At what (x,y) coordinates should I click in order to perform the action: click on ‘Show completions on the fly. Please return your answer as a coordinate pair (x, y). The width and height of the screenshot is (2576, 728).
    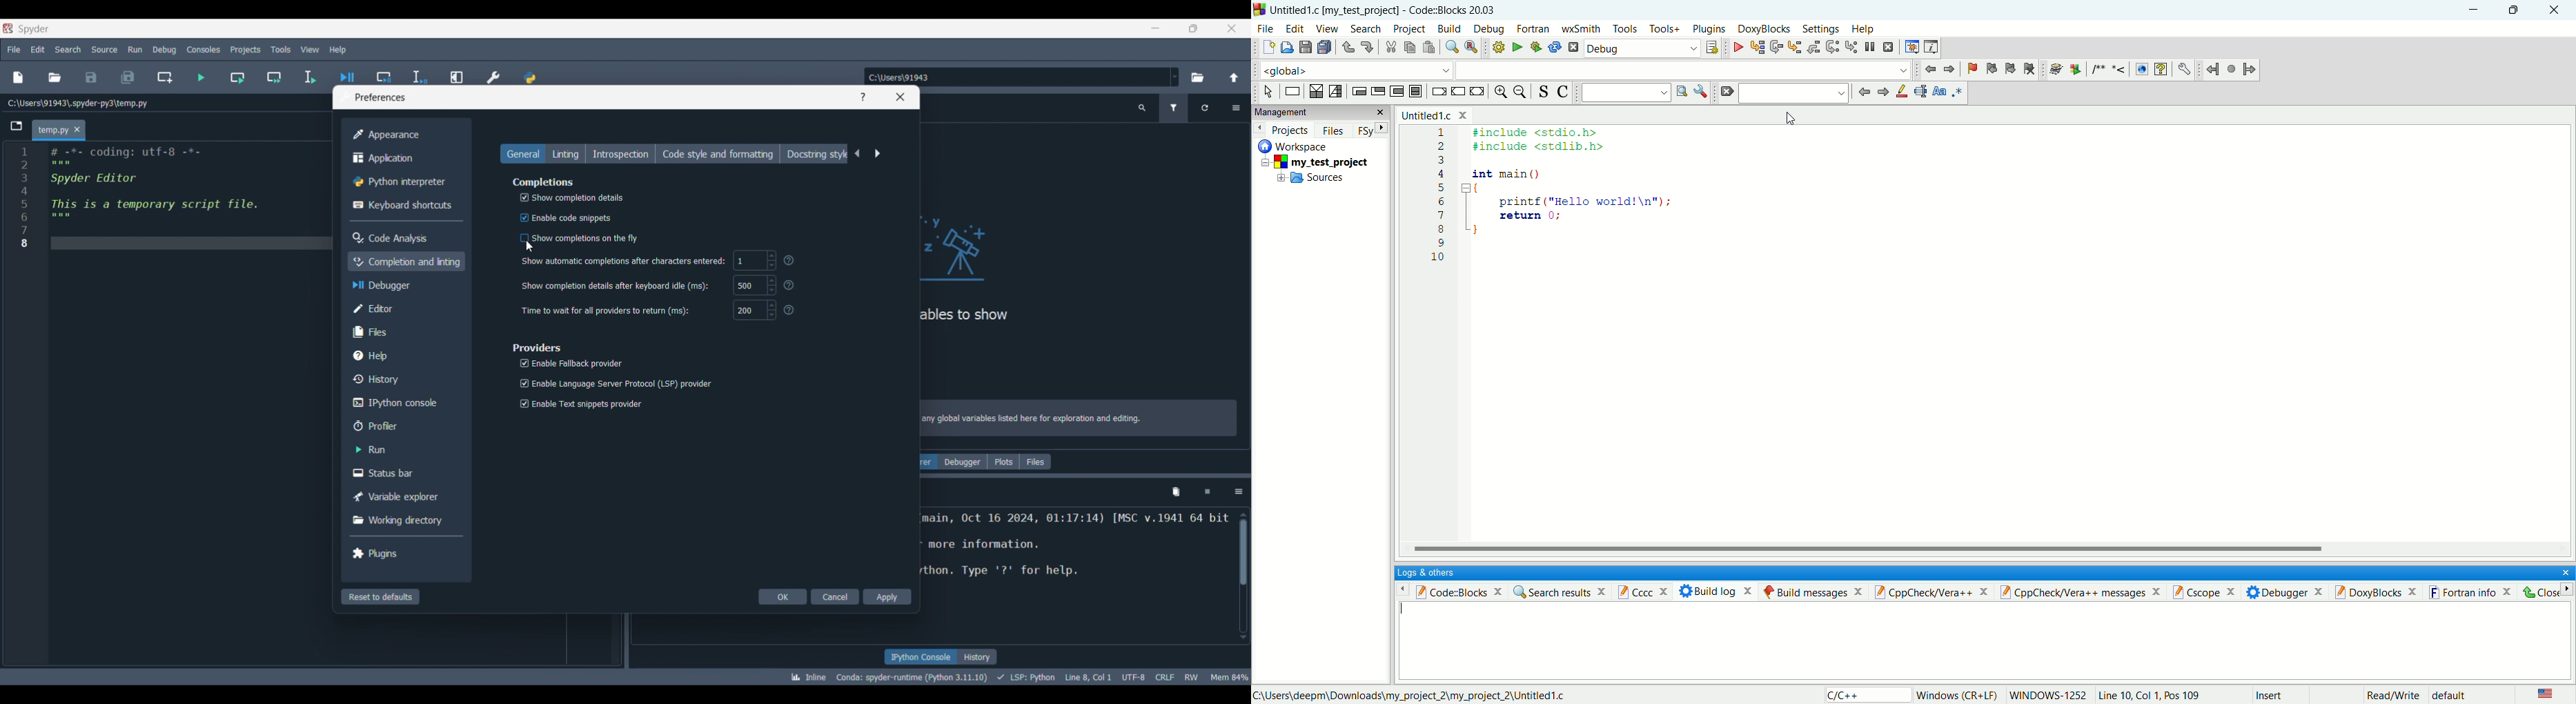
    Looking at the image, I should click on (581, 238).